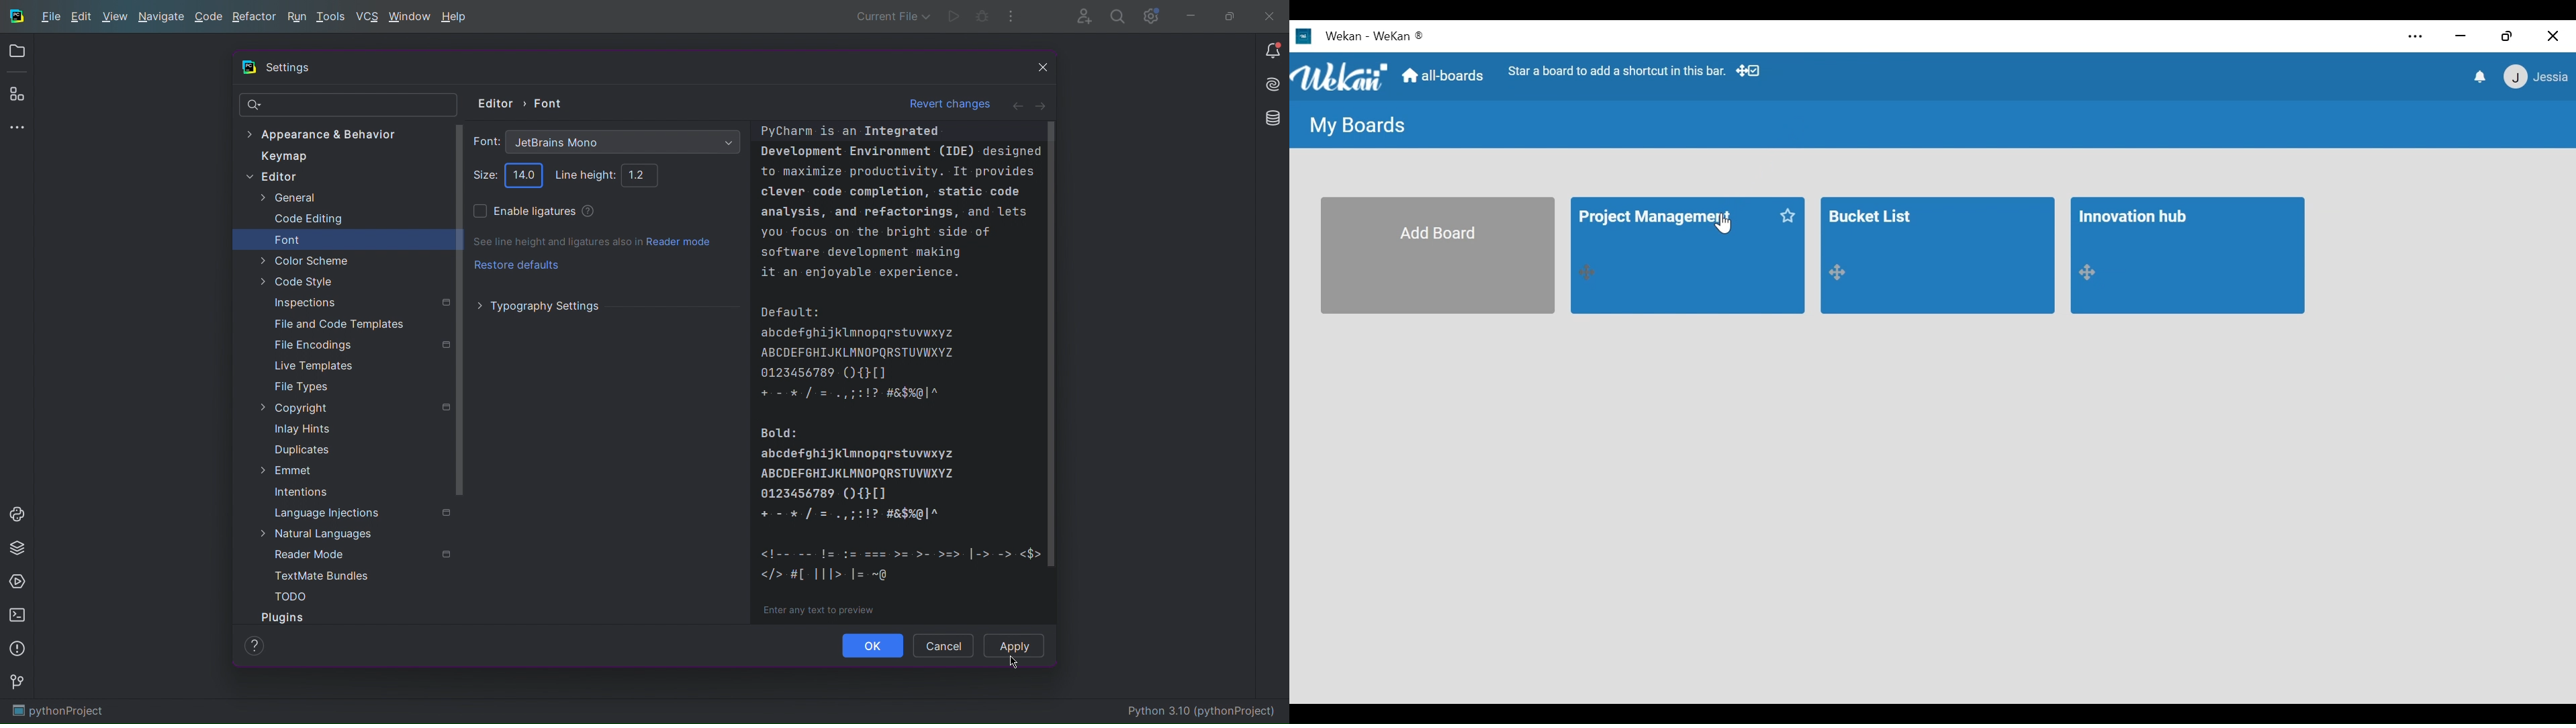 The height and width of the screenshot is (728, 2576). I want to click on Board Title, so click(1657, 219).